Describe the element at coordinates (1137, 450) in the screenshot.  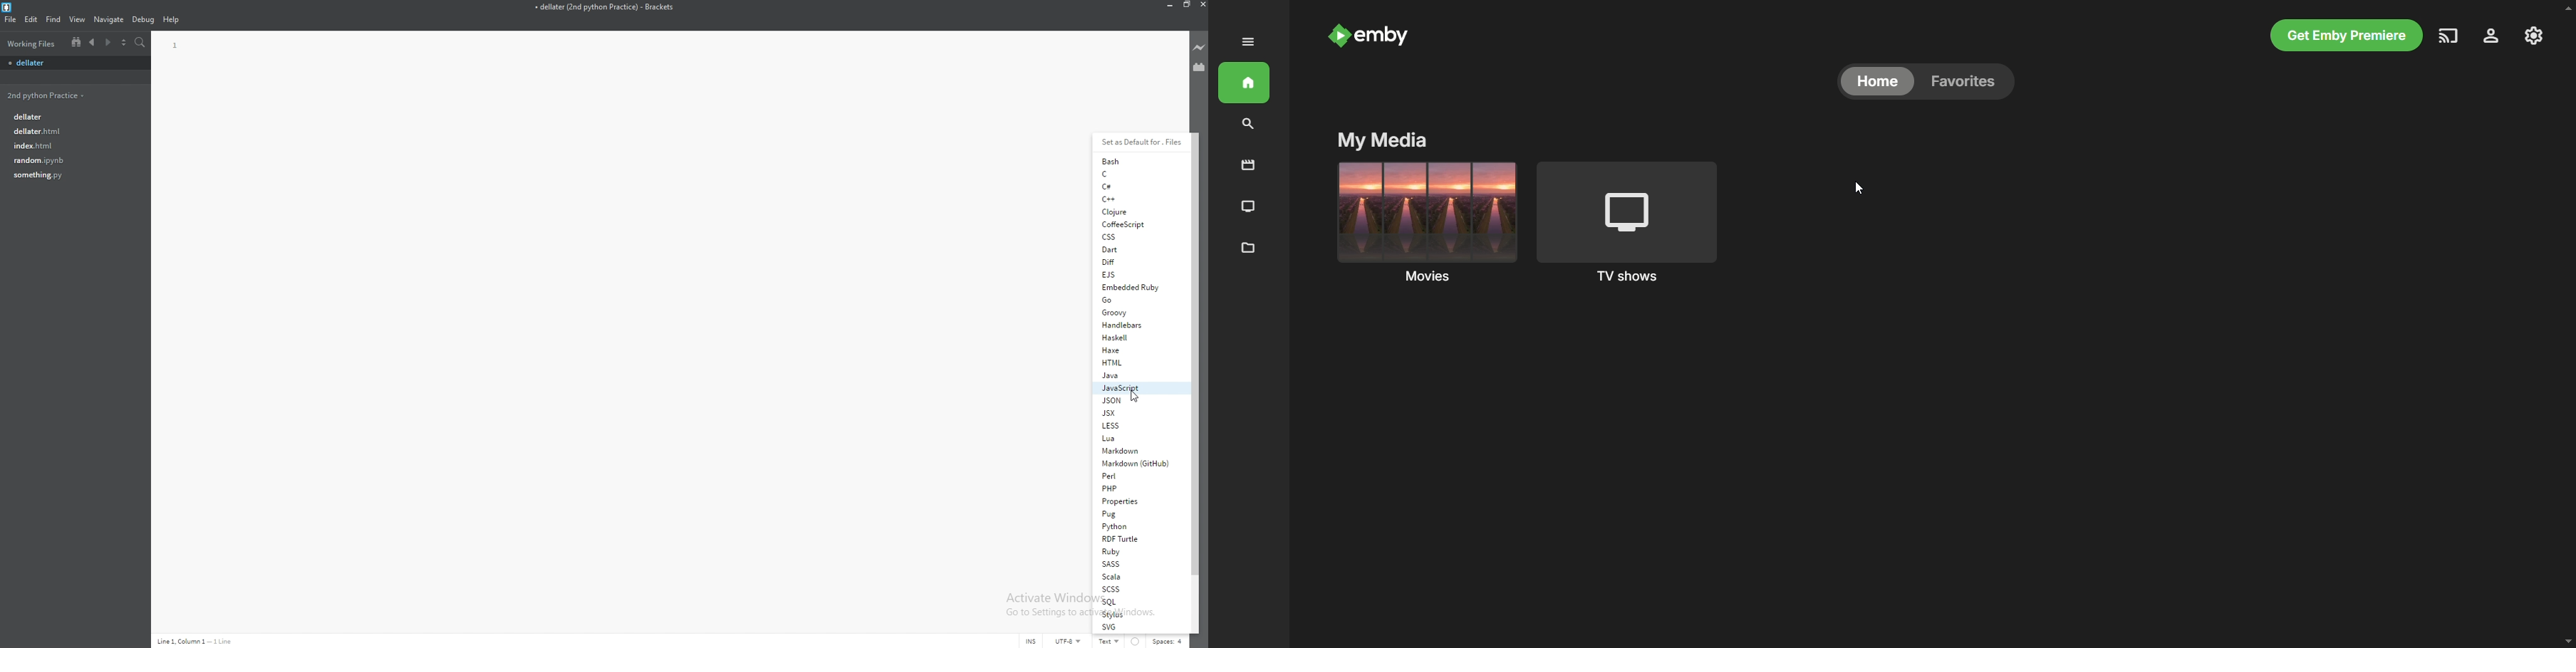
I see `markdown` at that location.